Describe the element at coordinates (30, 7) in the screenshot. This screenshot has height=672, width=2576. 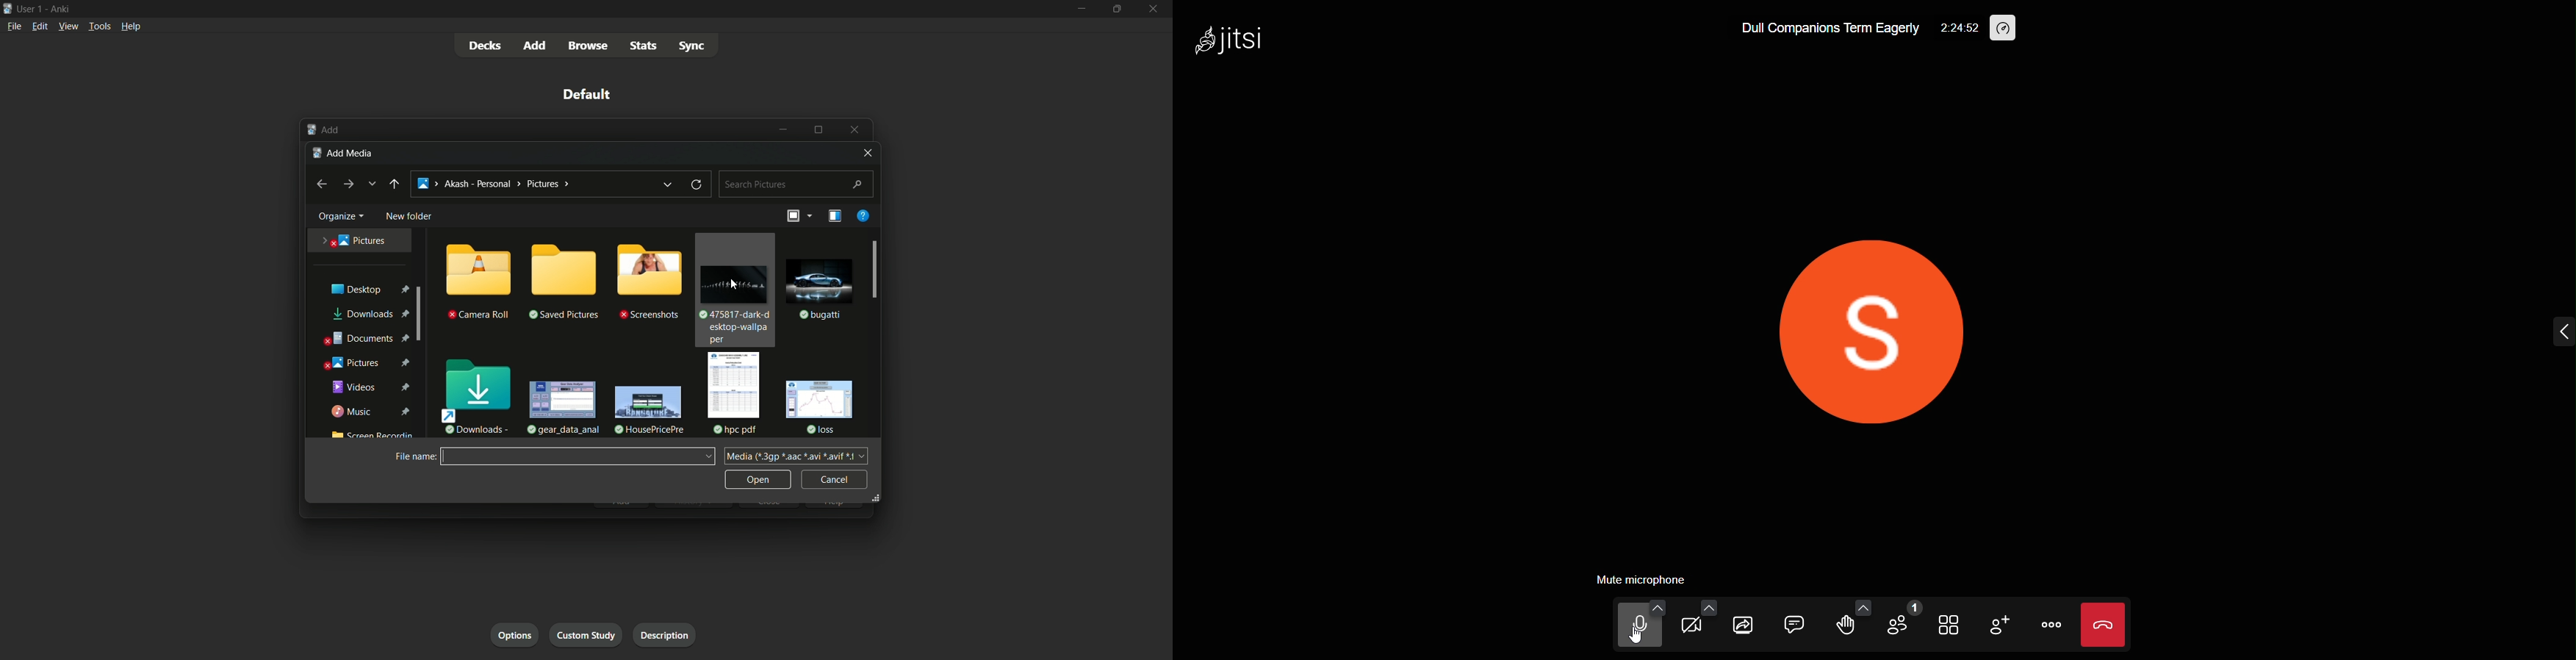
I see `user-1` at that location.